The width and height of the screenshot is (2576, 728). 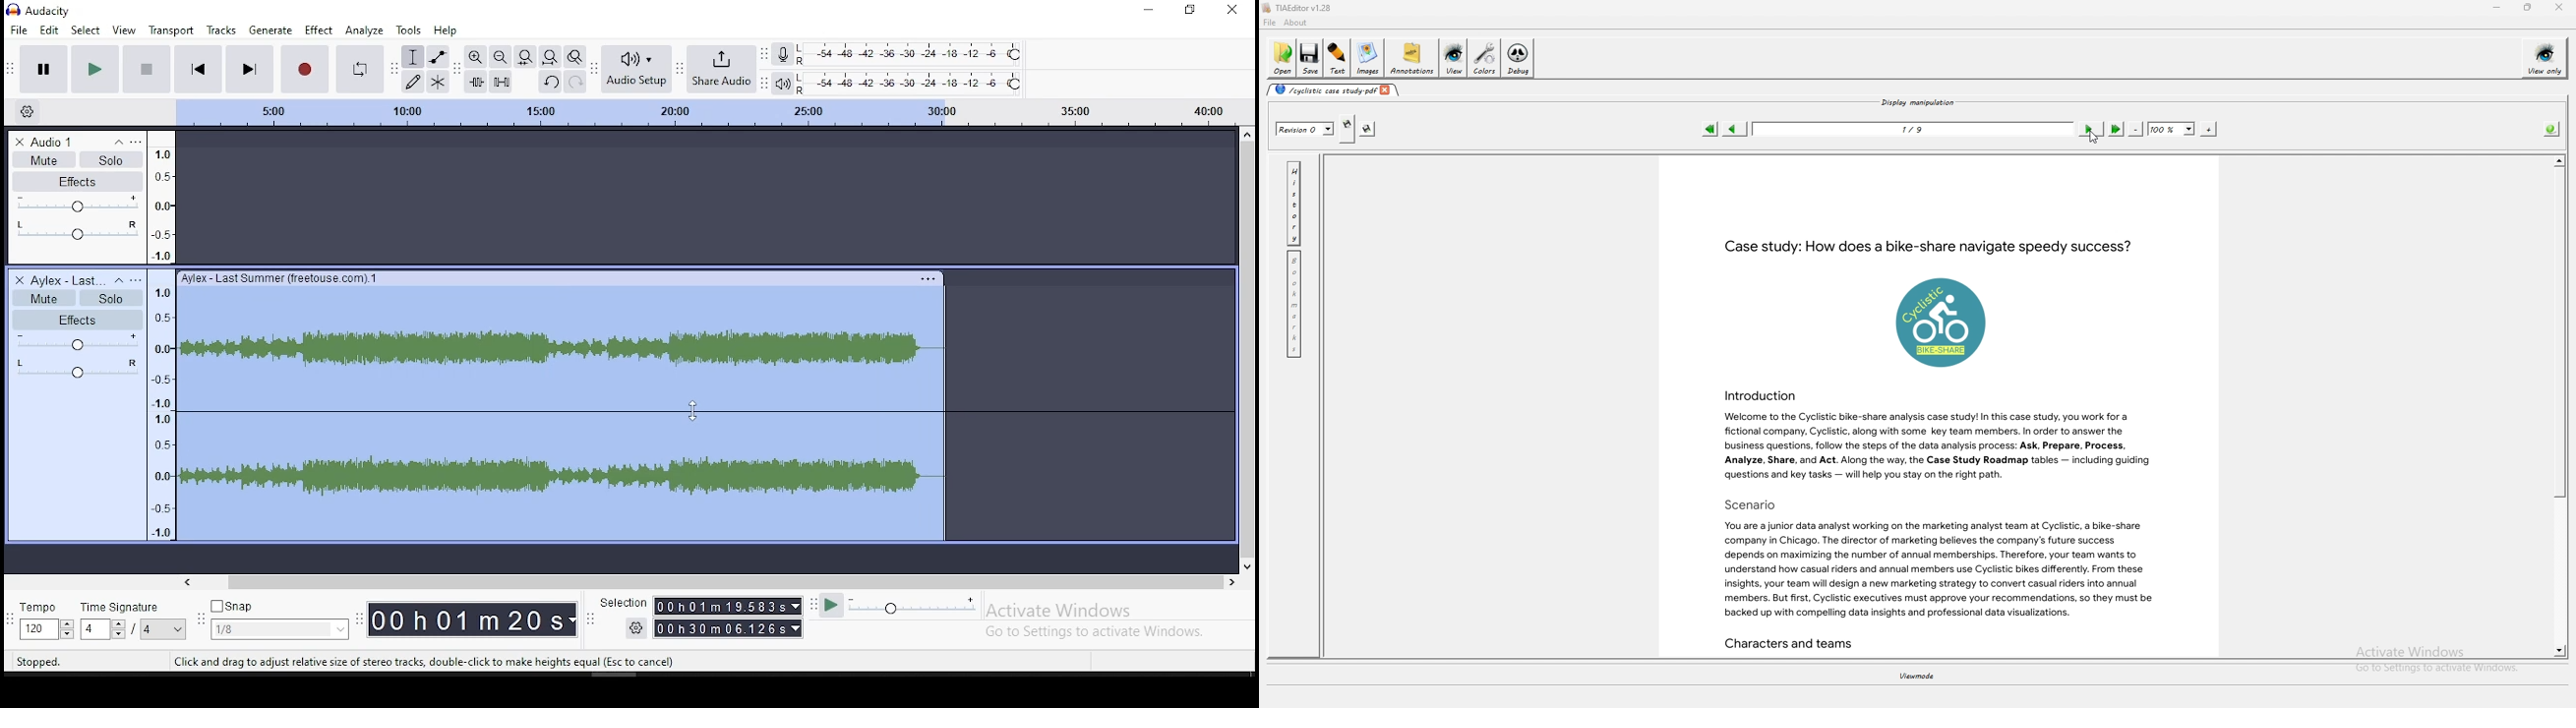 What do you see at coordinates (117, 280) in the screenshot?
I see `collapse` at bounding box center [117, 280].